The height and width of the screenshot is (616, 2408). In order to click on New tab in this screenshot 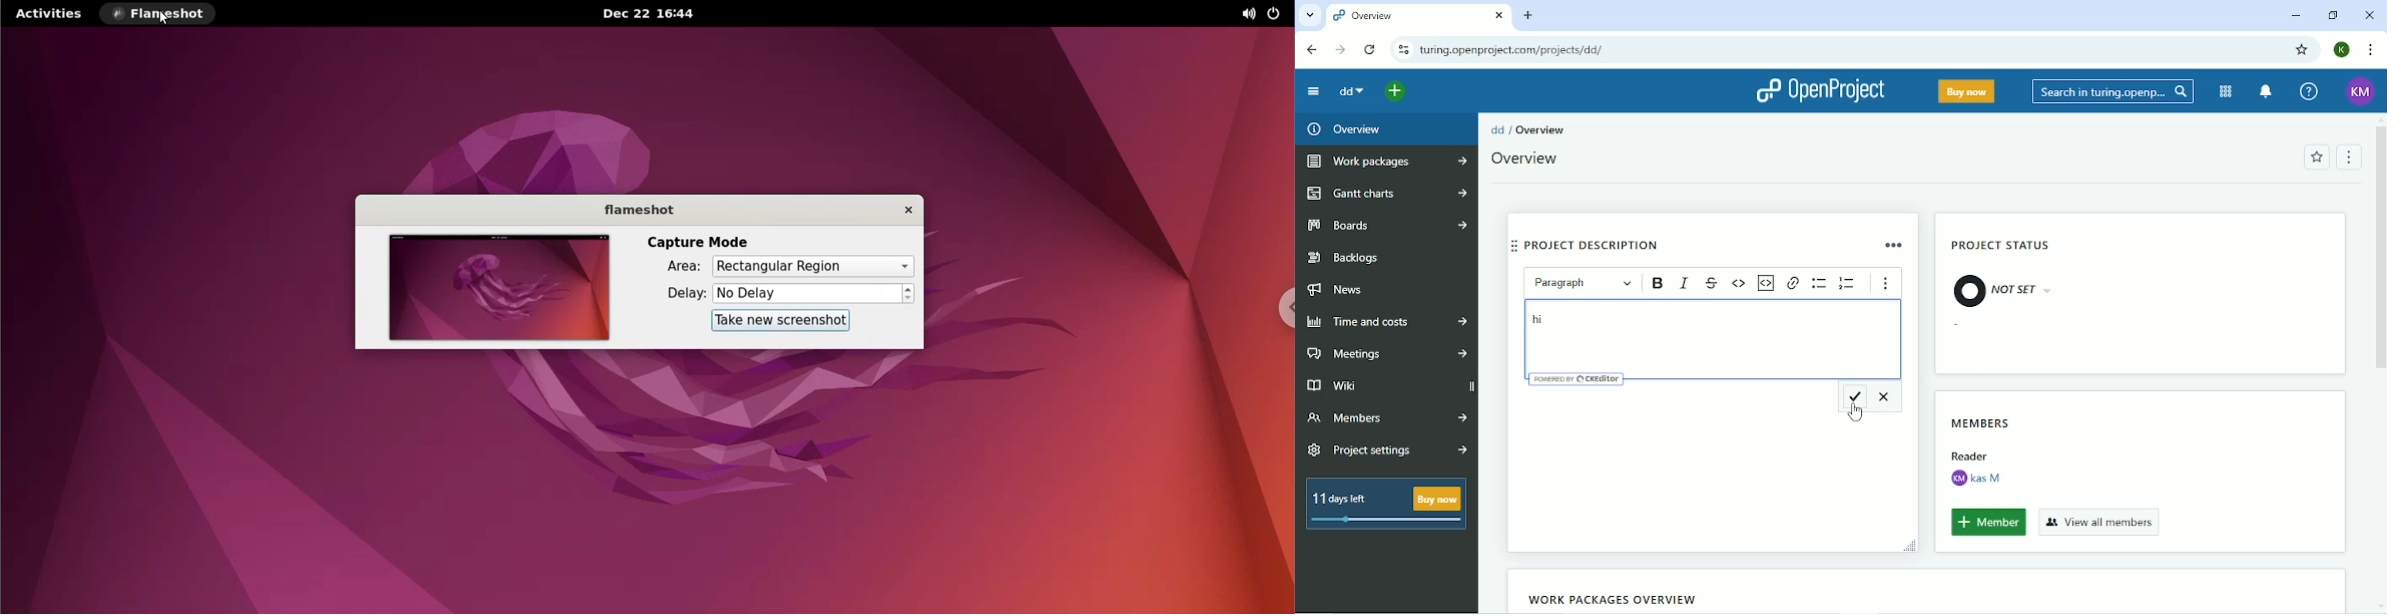, I will do `click(1529, 15)`.